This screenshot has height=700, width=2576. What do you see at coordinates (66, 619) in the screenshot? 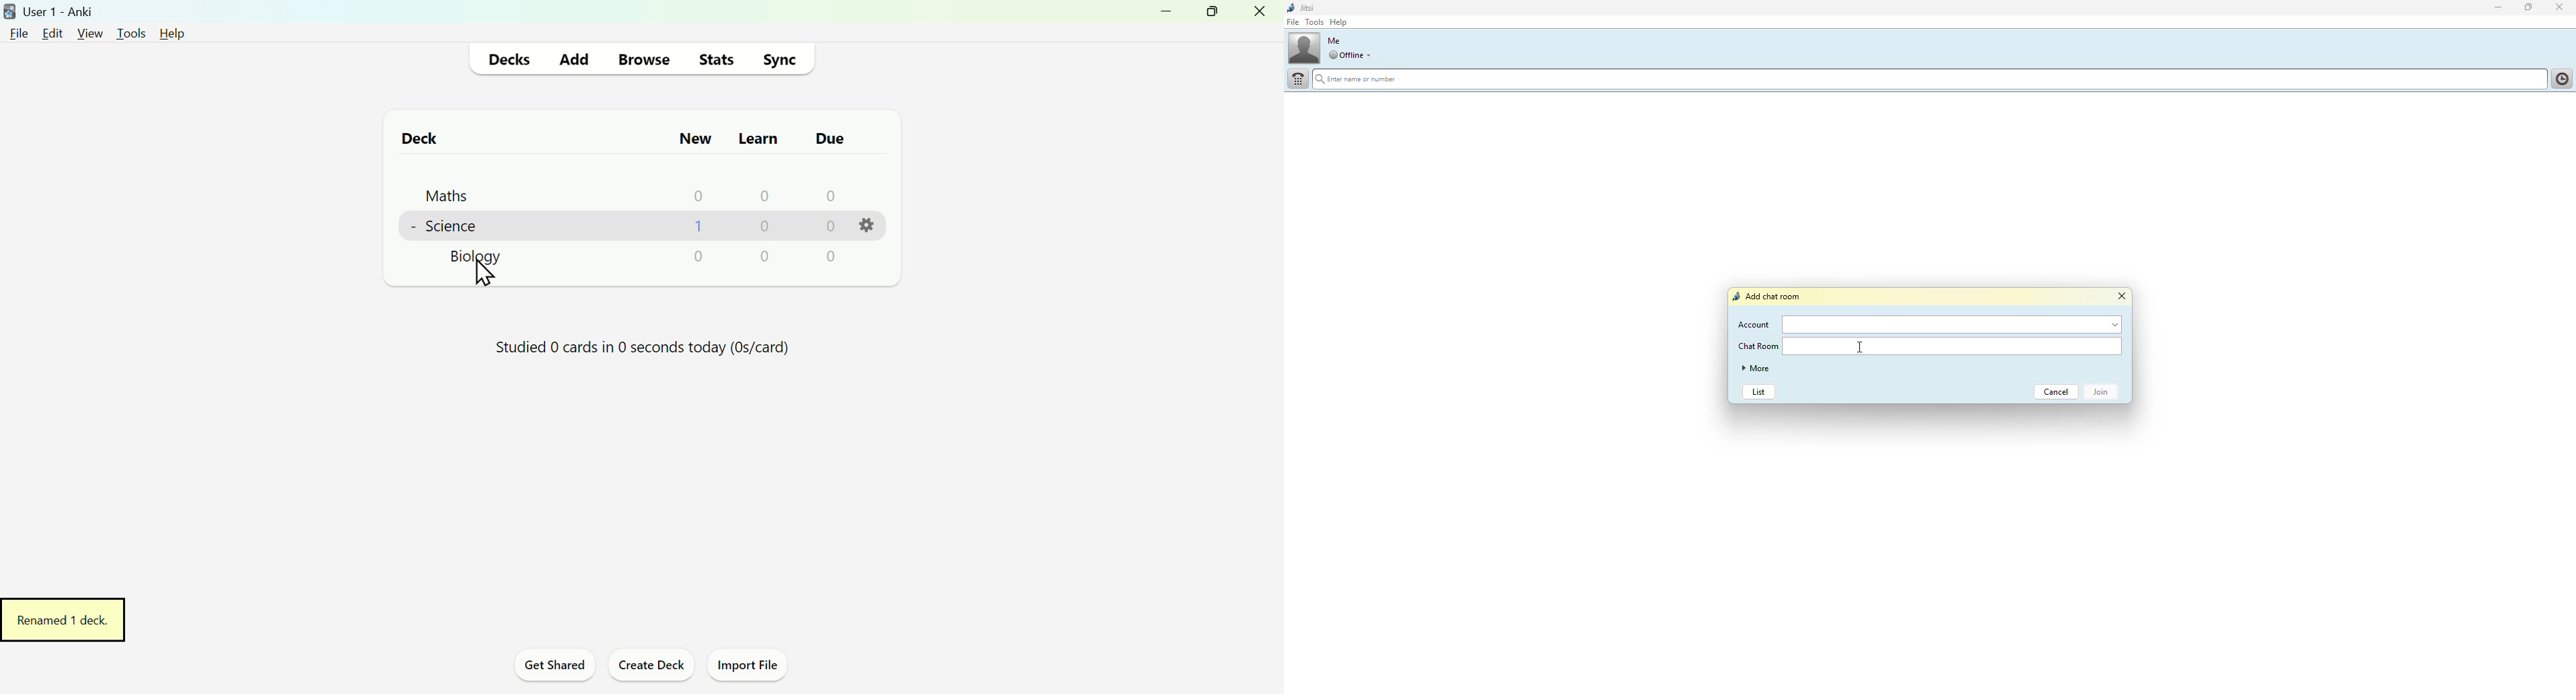
I see `Renamed 1 deck` at bounding box center [66, 619].